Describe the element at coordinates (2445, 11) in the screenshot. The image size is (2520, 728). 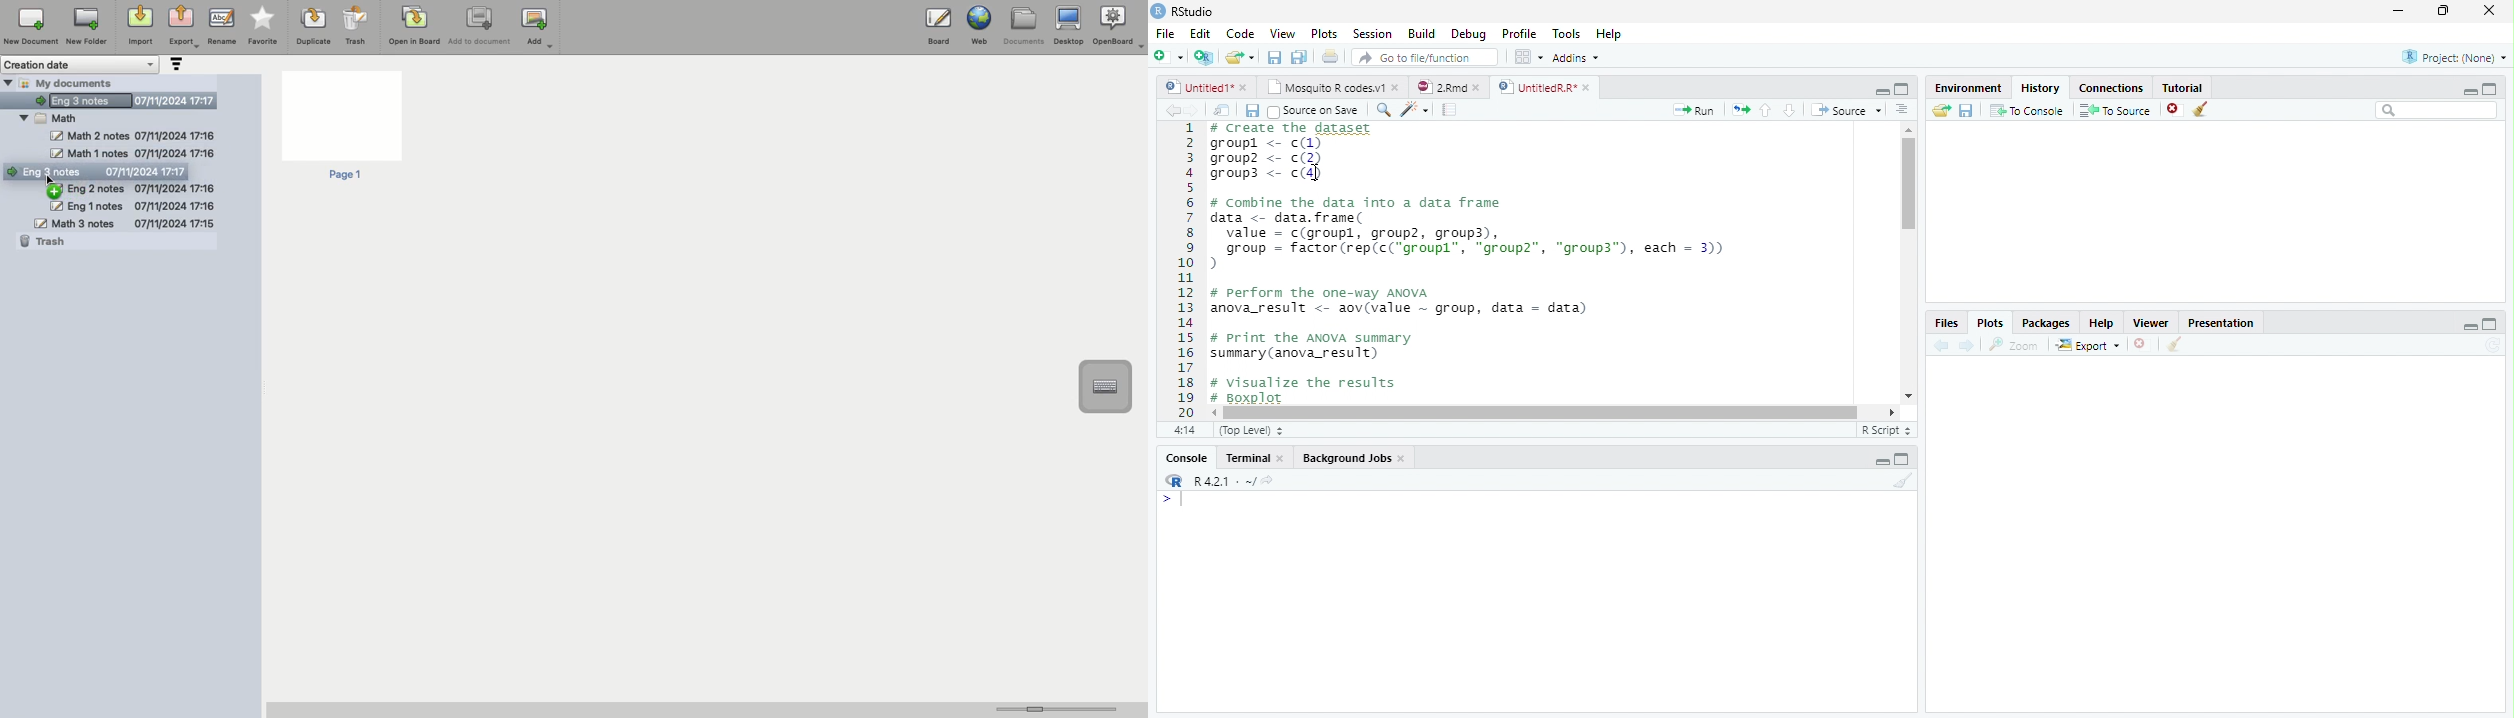
I see `Maximize` at that location.